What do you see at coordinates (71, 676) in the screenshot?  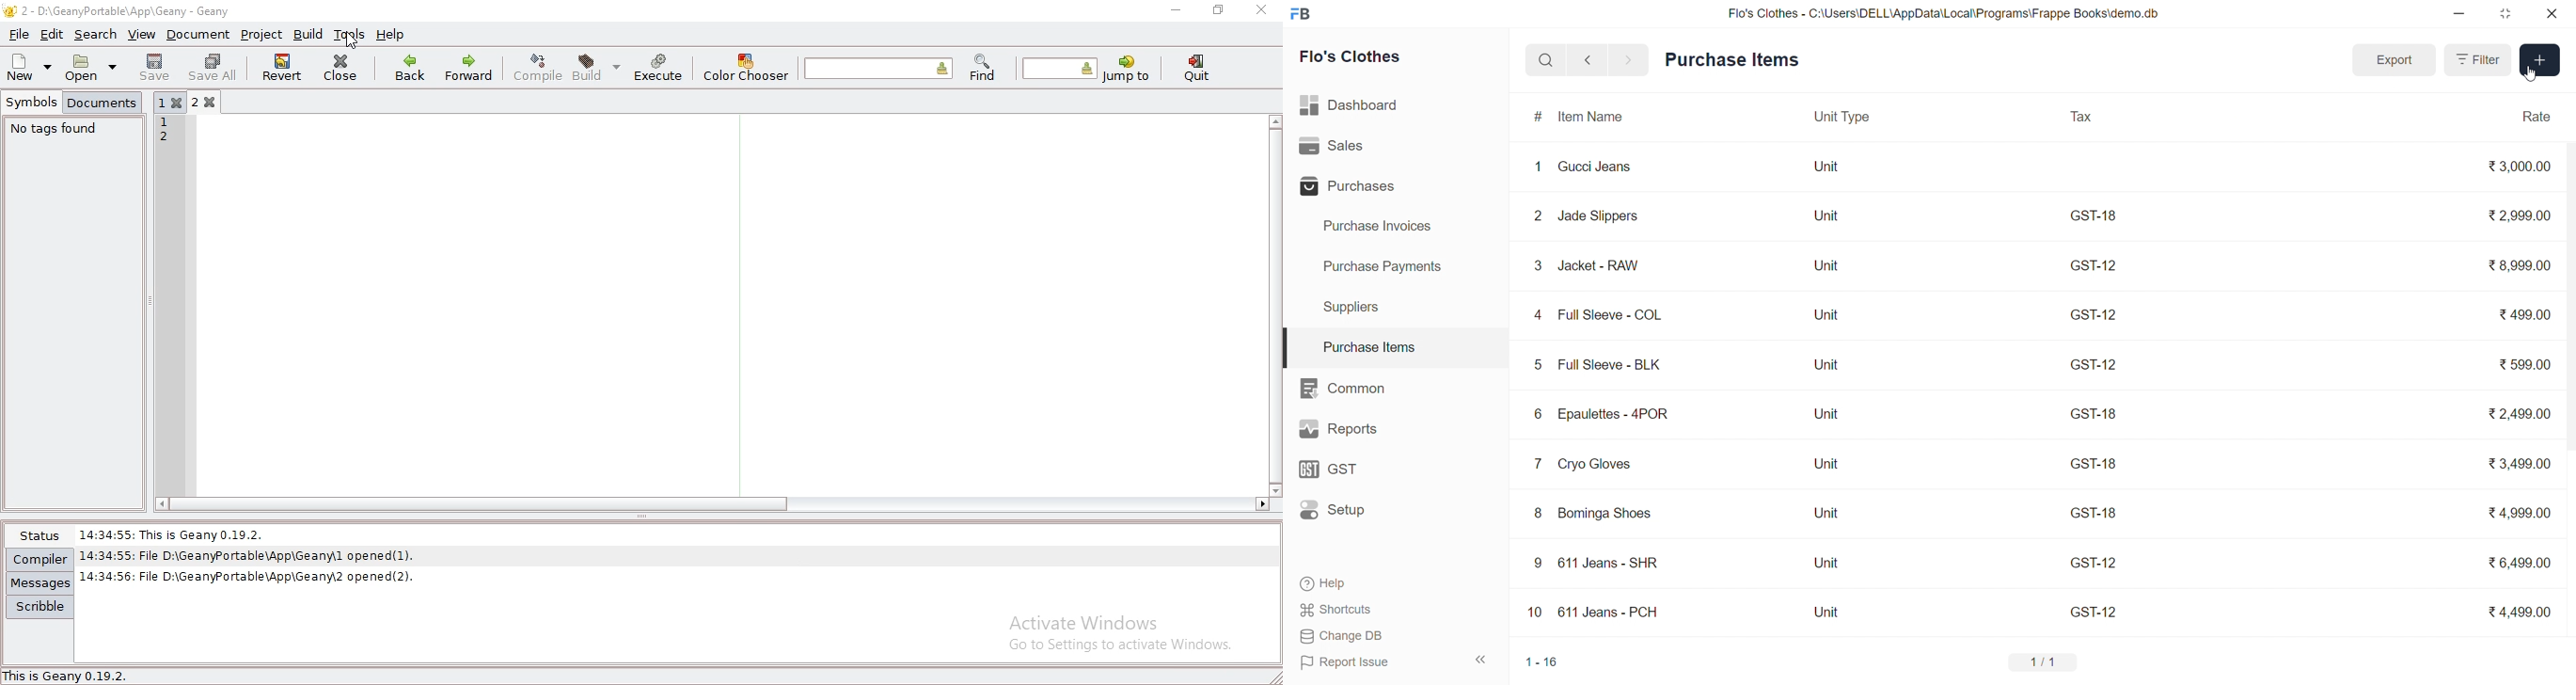 I see `This is Geany 0.19.2` at bounding box center [71, 676].